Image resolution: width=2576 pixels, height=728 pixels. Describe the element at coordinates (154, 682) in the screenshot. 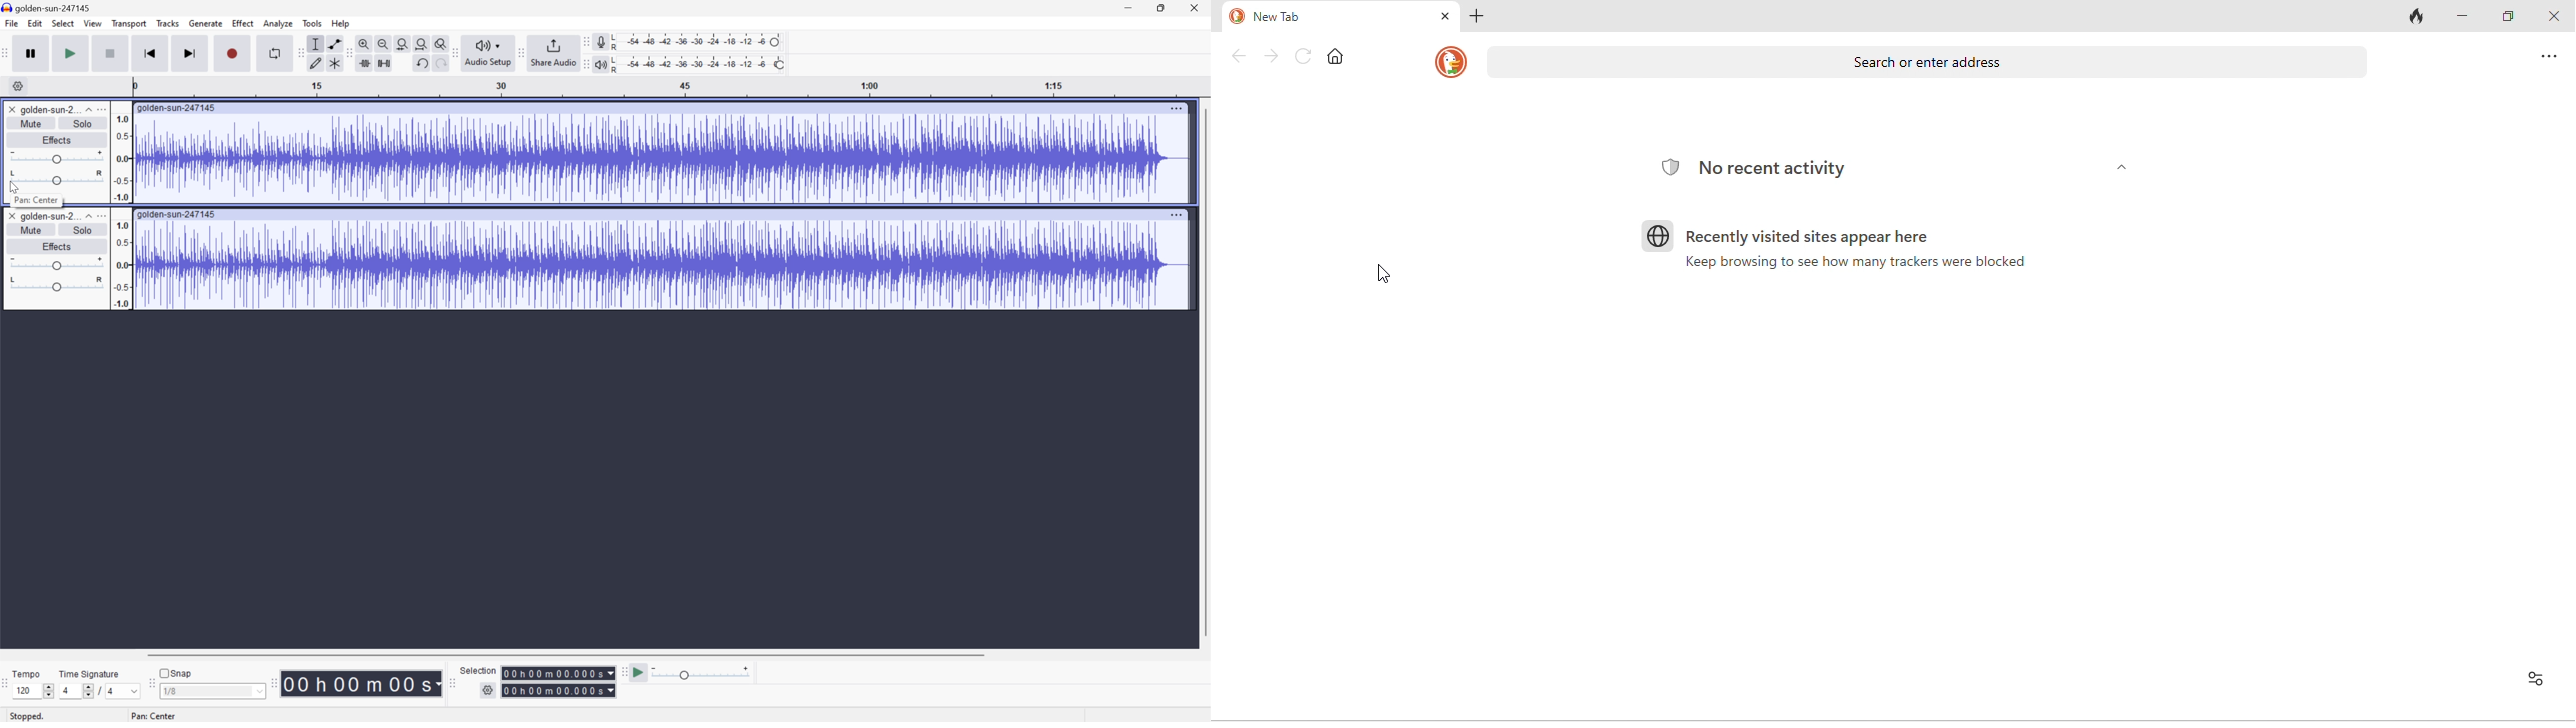

I see `Audacity Snapping toolbar` at that location.